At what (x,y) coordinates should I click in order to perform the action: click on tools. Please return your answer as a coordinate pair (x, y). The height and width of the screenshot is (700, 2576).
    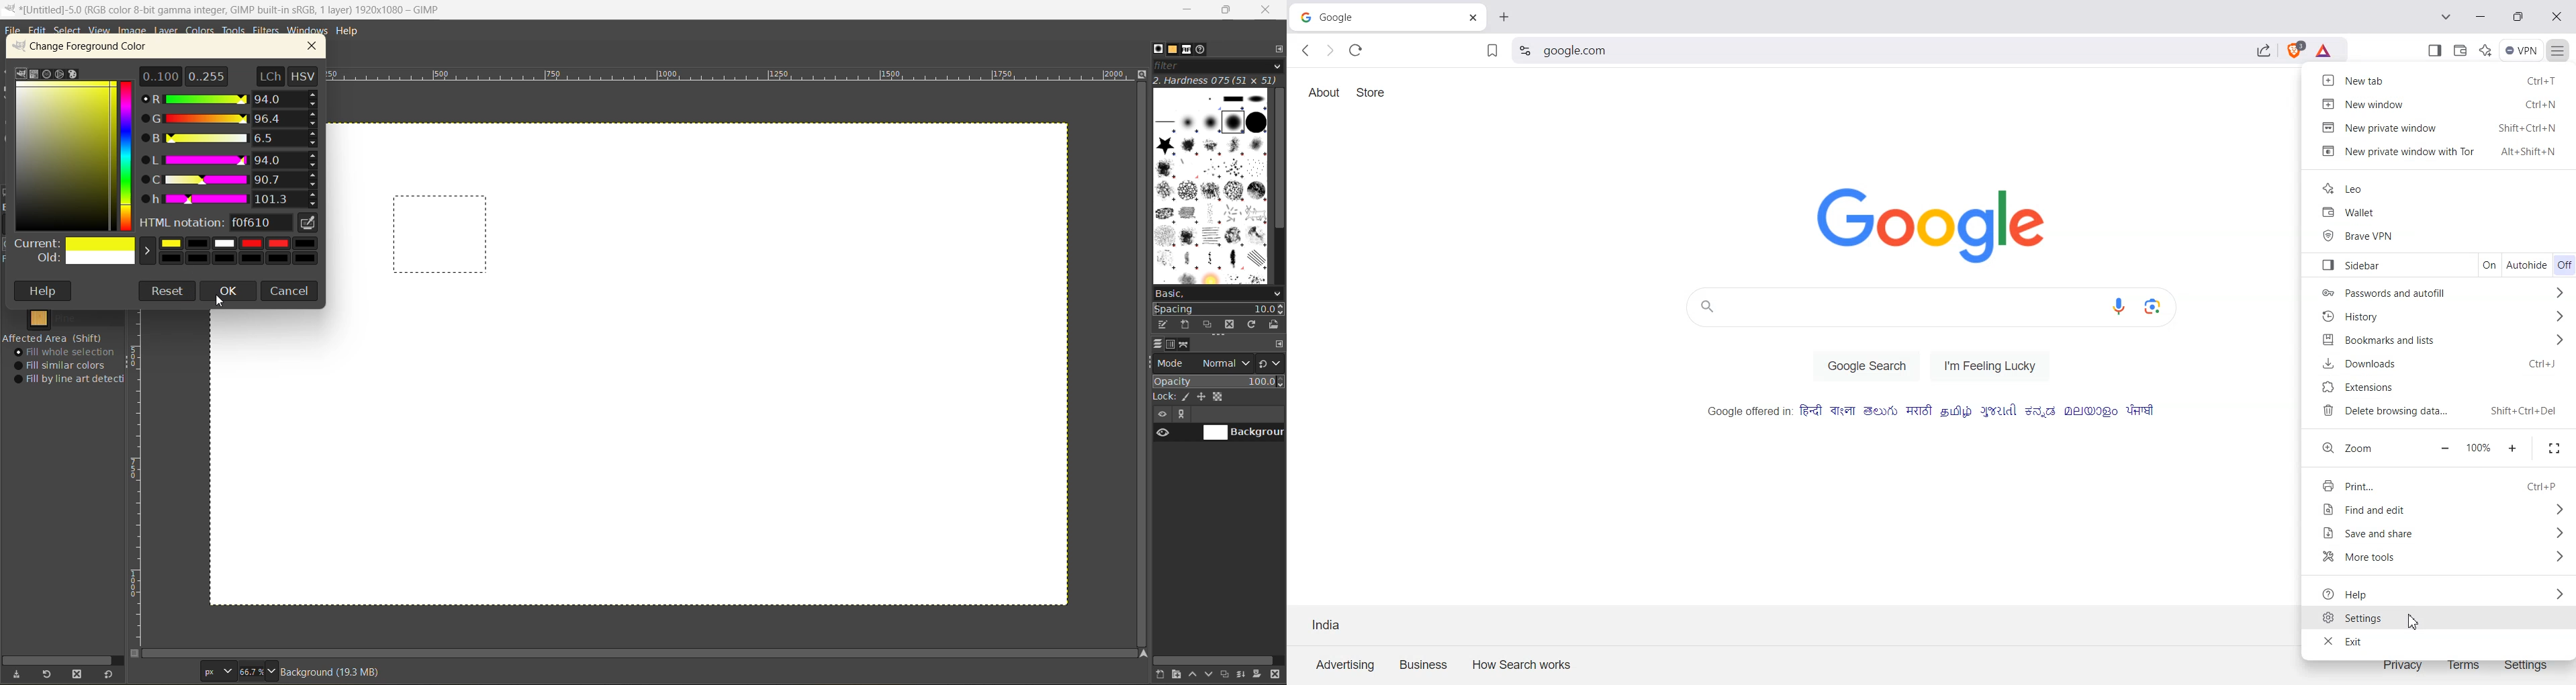
    Looking at the image, I should click on (235, 32).